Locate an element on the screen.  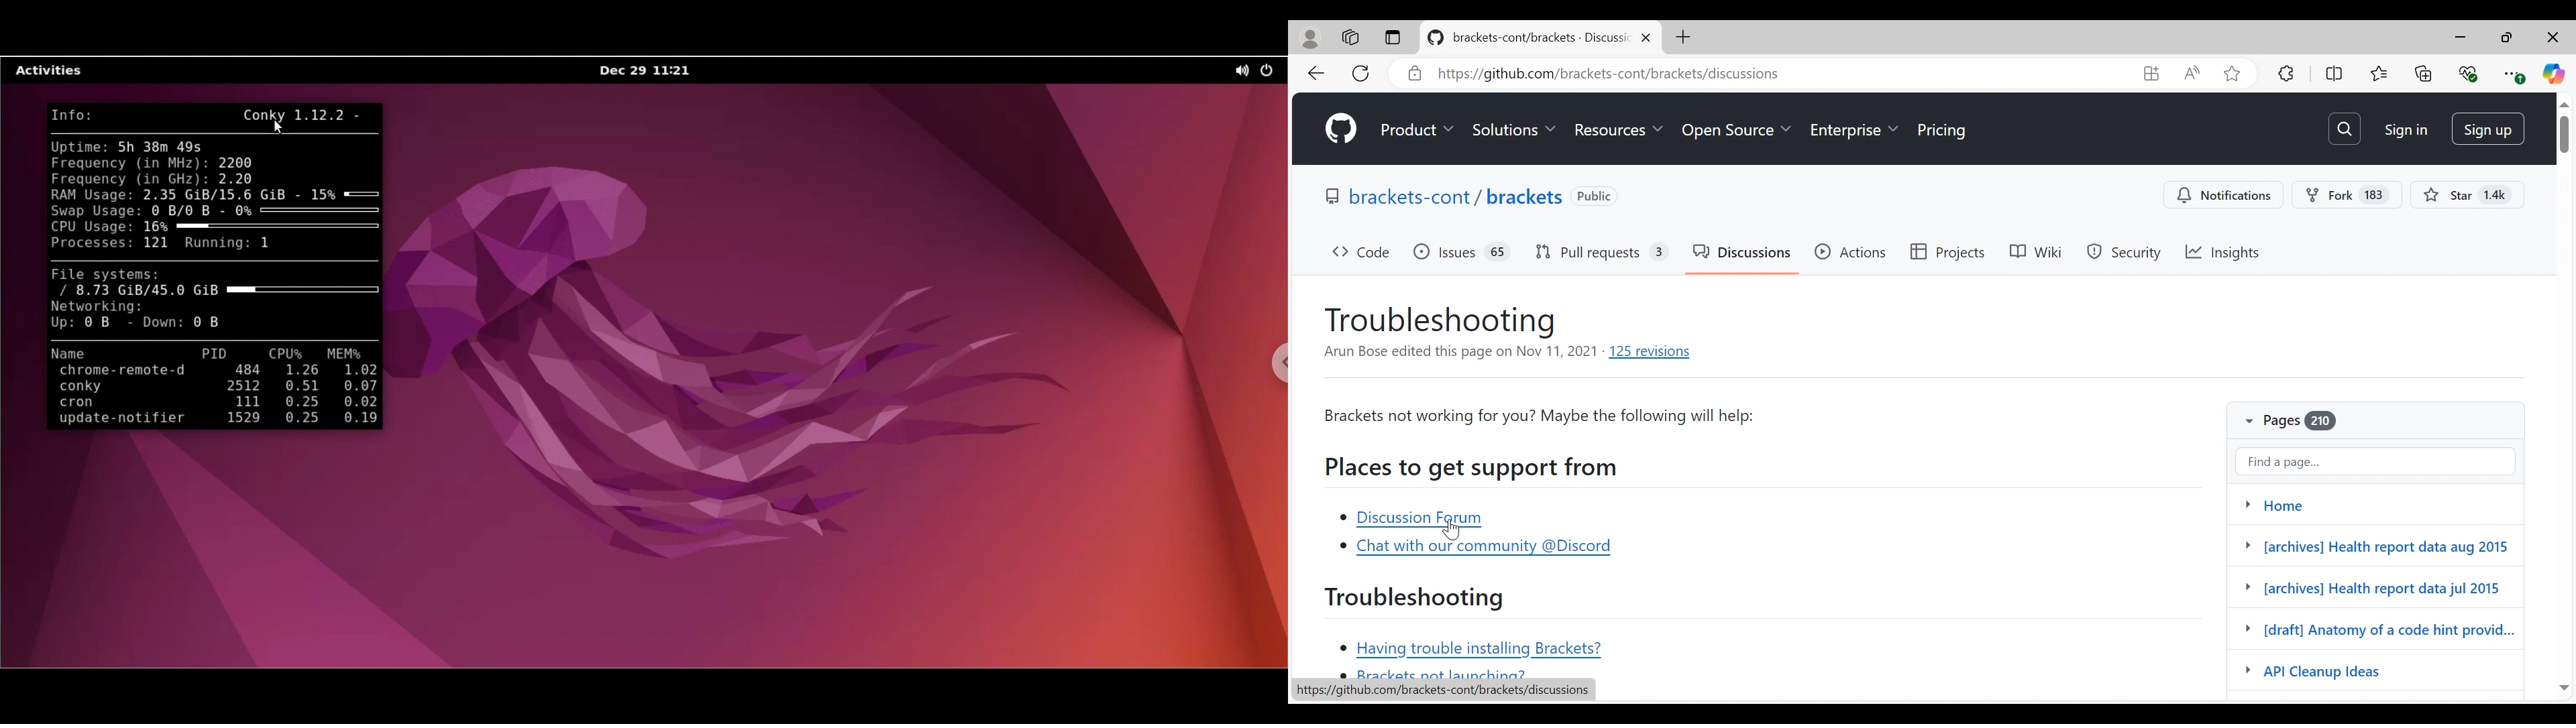
Health Report data aug 2015 is located at coordinates (2372, 544).